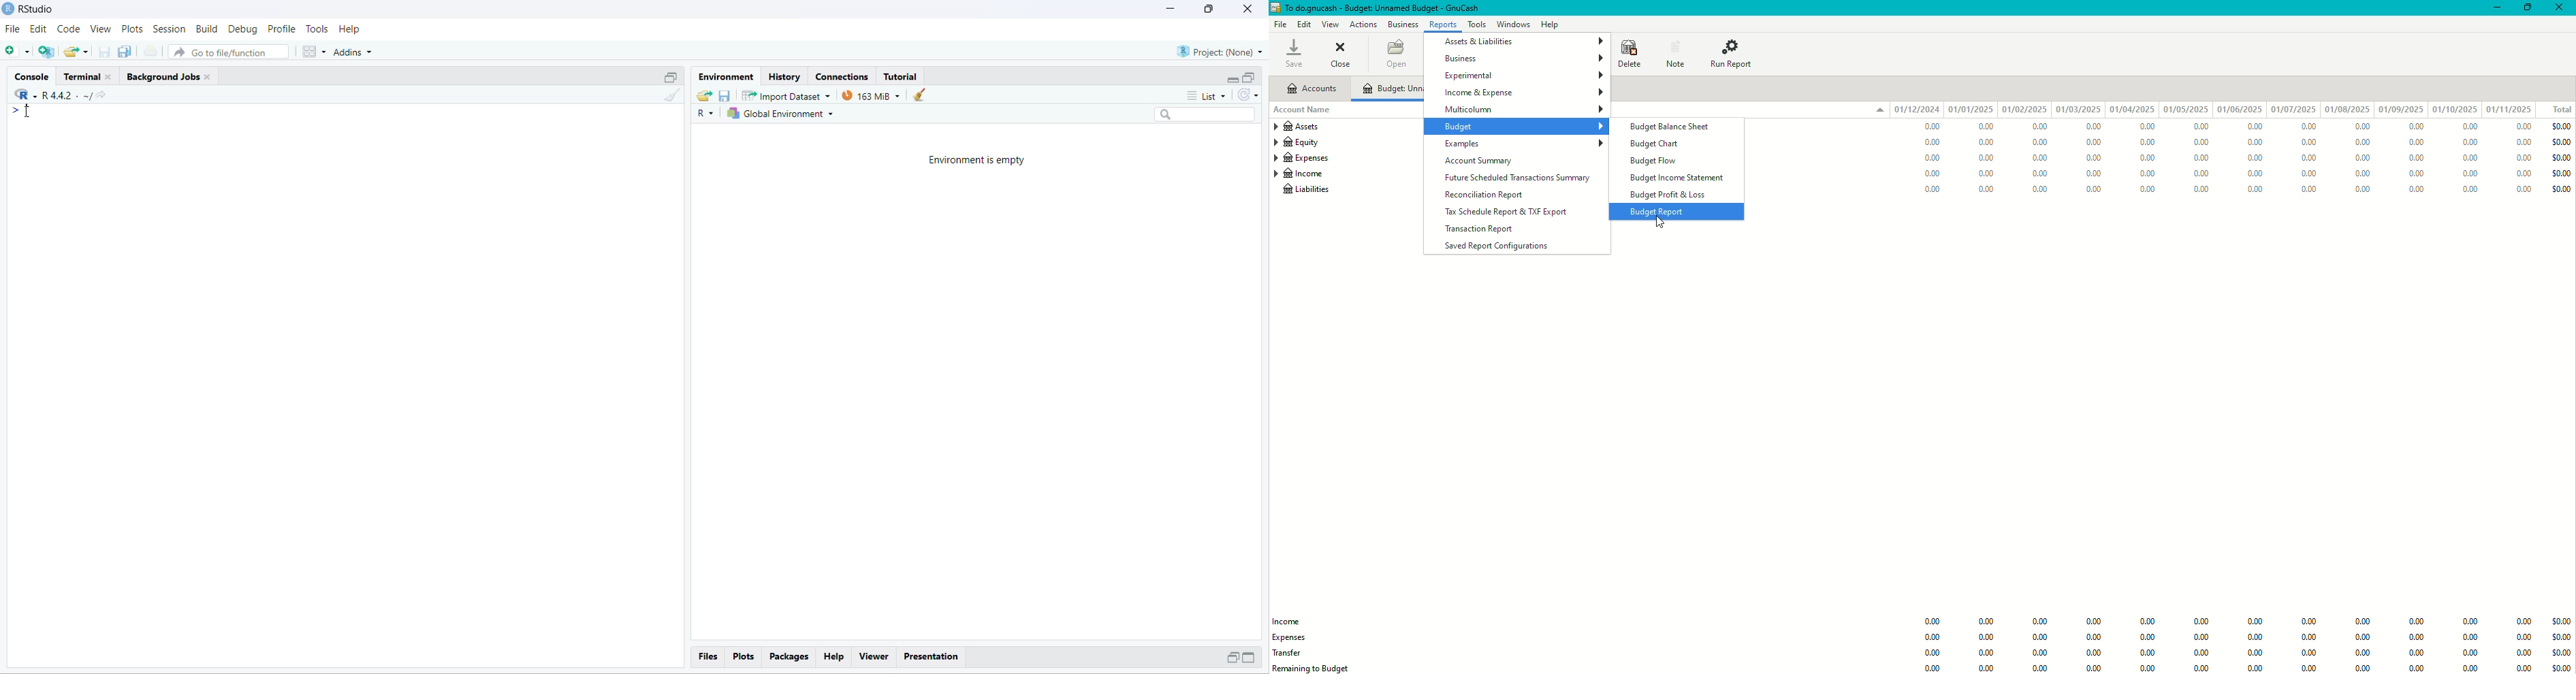 This screenshot has width=2576, height=700. What do you see at coordinates (26, 112) in the screenshot?
I see `cursor` at bounding box center [26, 112].